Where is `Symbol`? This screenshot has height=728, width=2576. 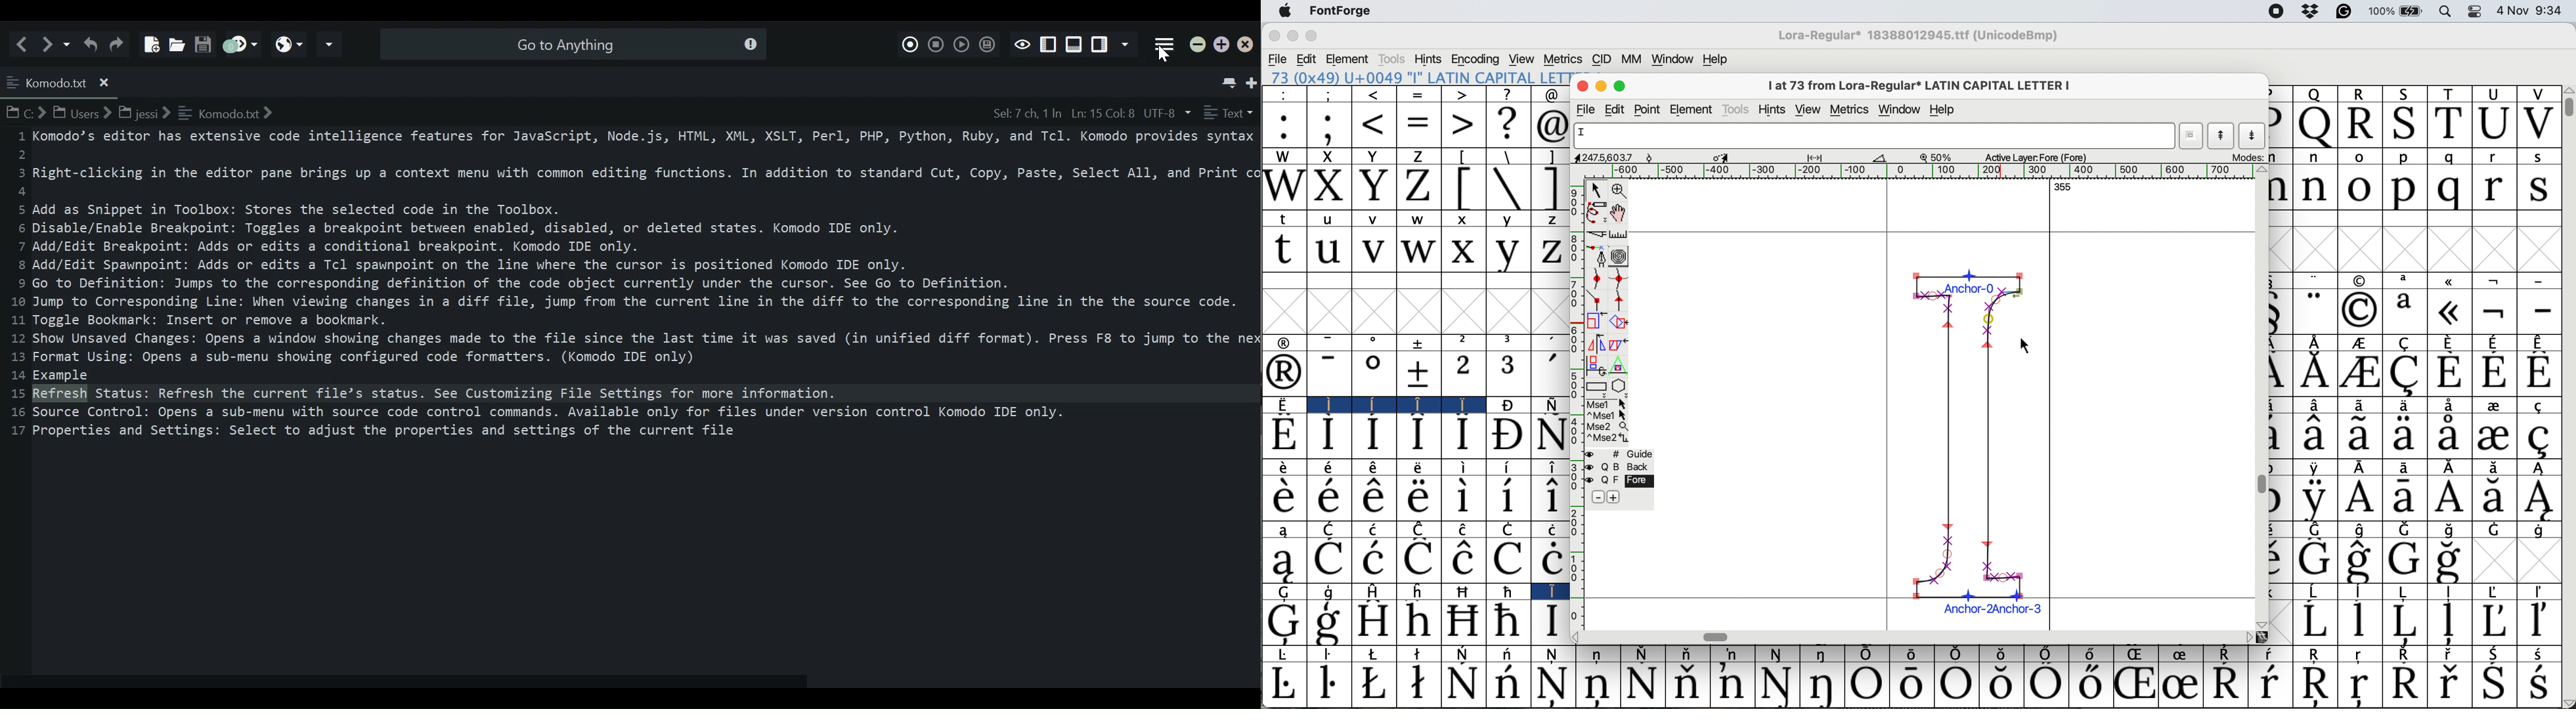 Symbol is located at coordinates (1598, 655).